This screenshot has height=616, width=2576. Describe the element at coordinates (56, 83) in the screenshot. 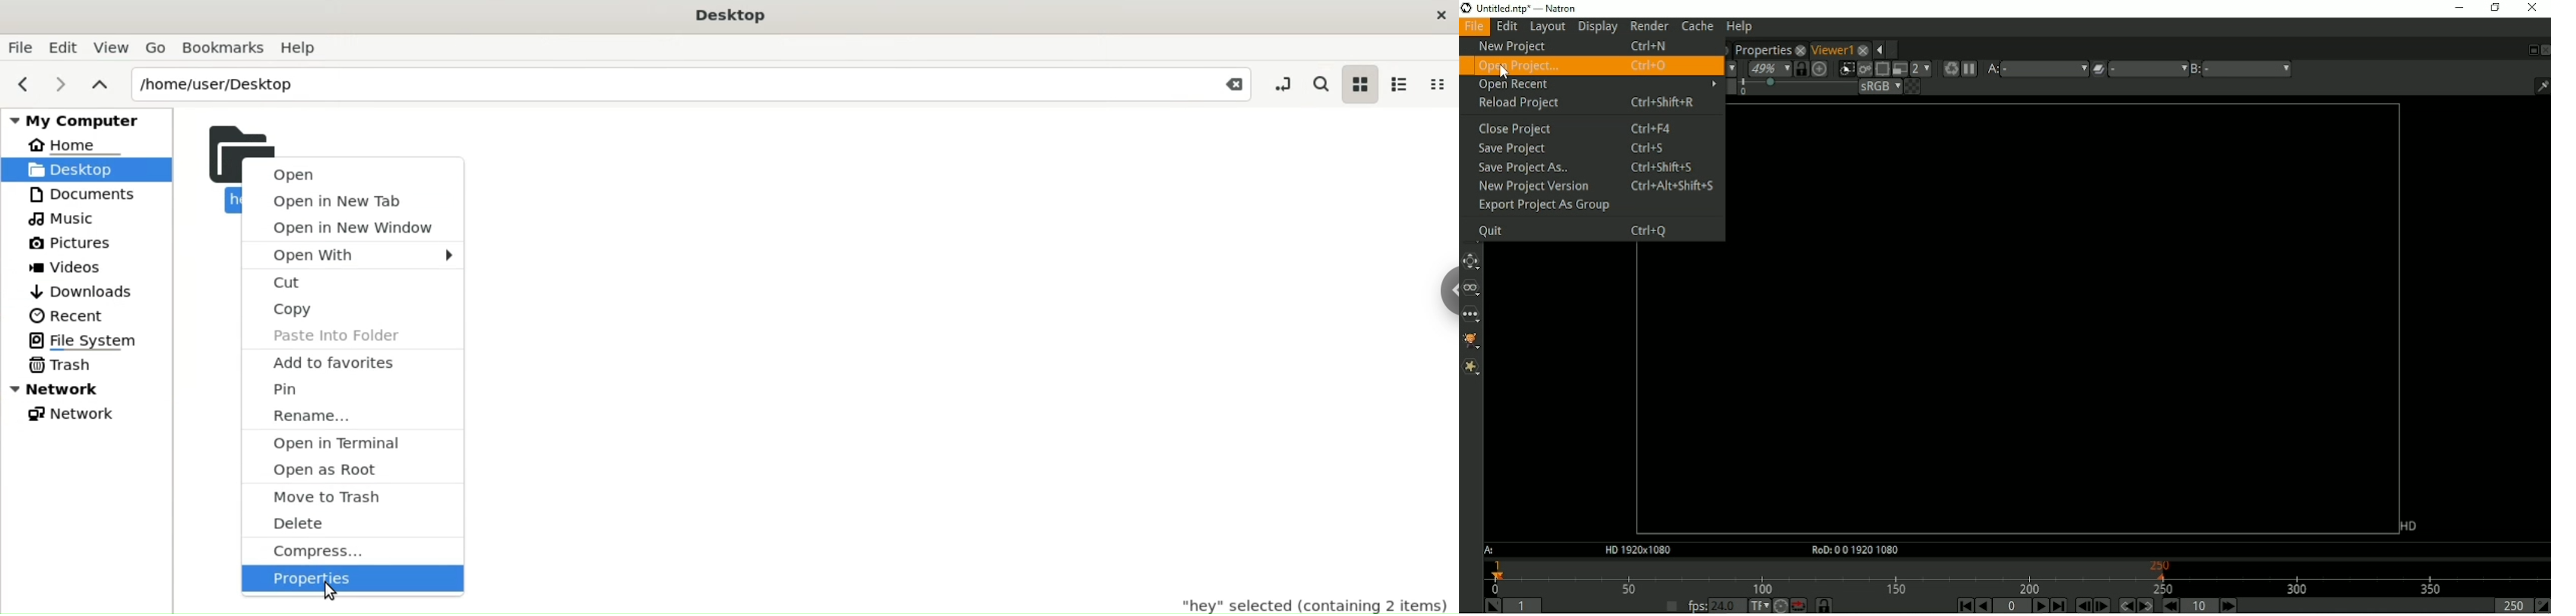

I see `next` at that location.